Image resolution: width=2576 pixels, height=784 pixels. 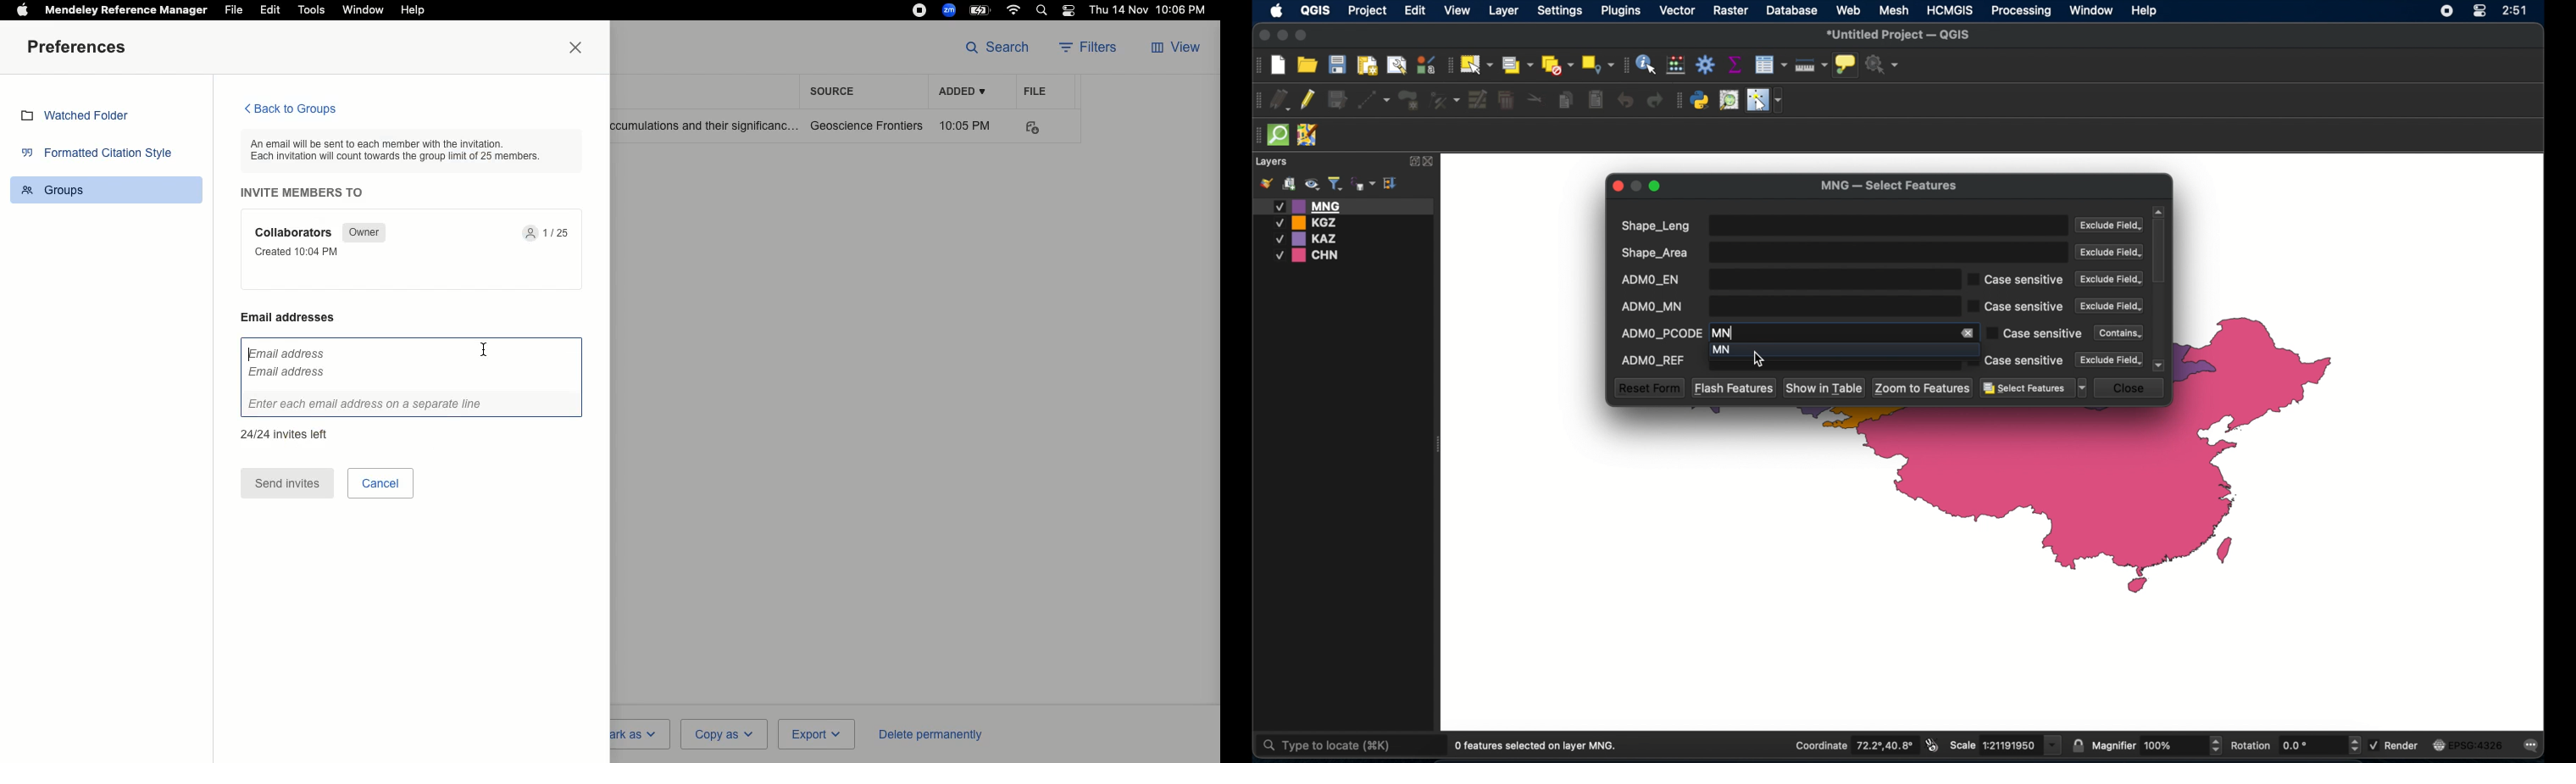 What do you see at coordinates (380, 482) in the screenshot?
I see `Cancel` at bounding box center [380, 482].